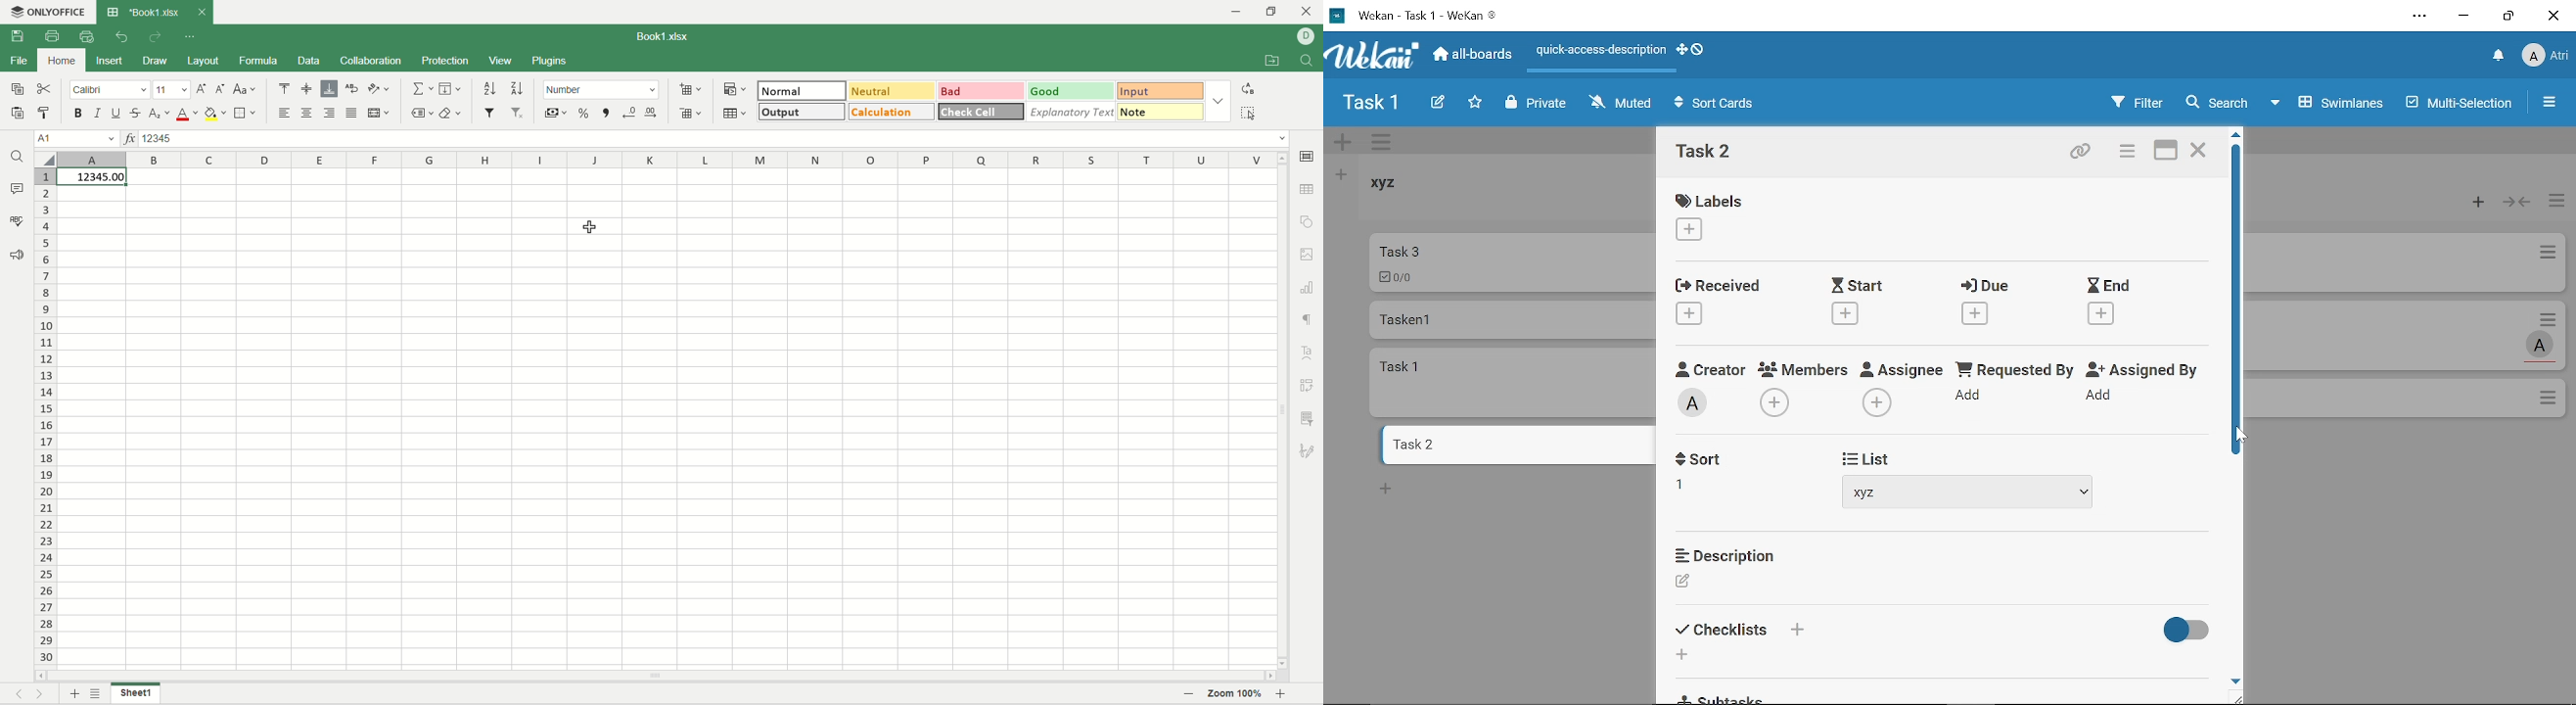 This screenshot has height=728, width=2576. Describe the element at coordinates (376, 88) in the screenshot. I see `orientation` at that location.